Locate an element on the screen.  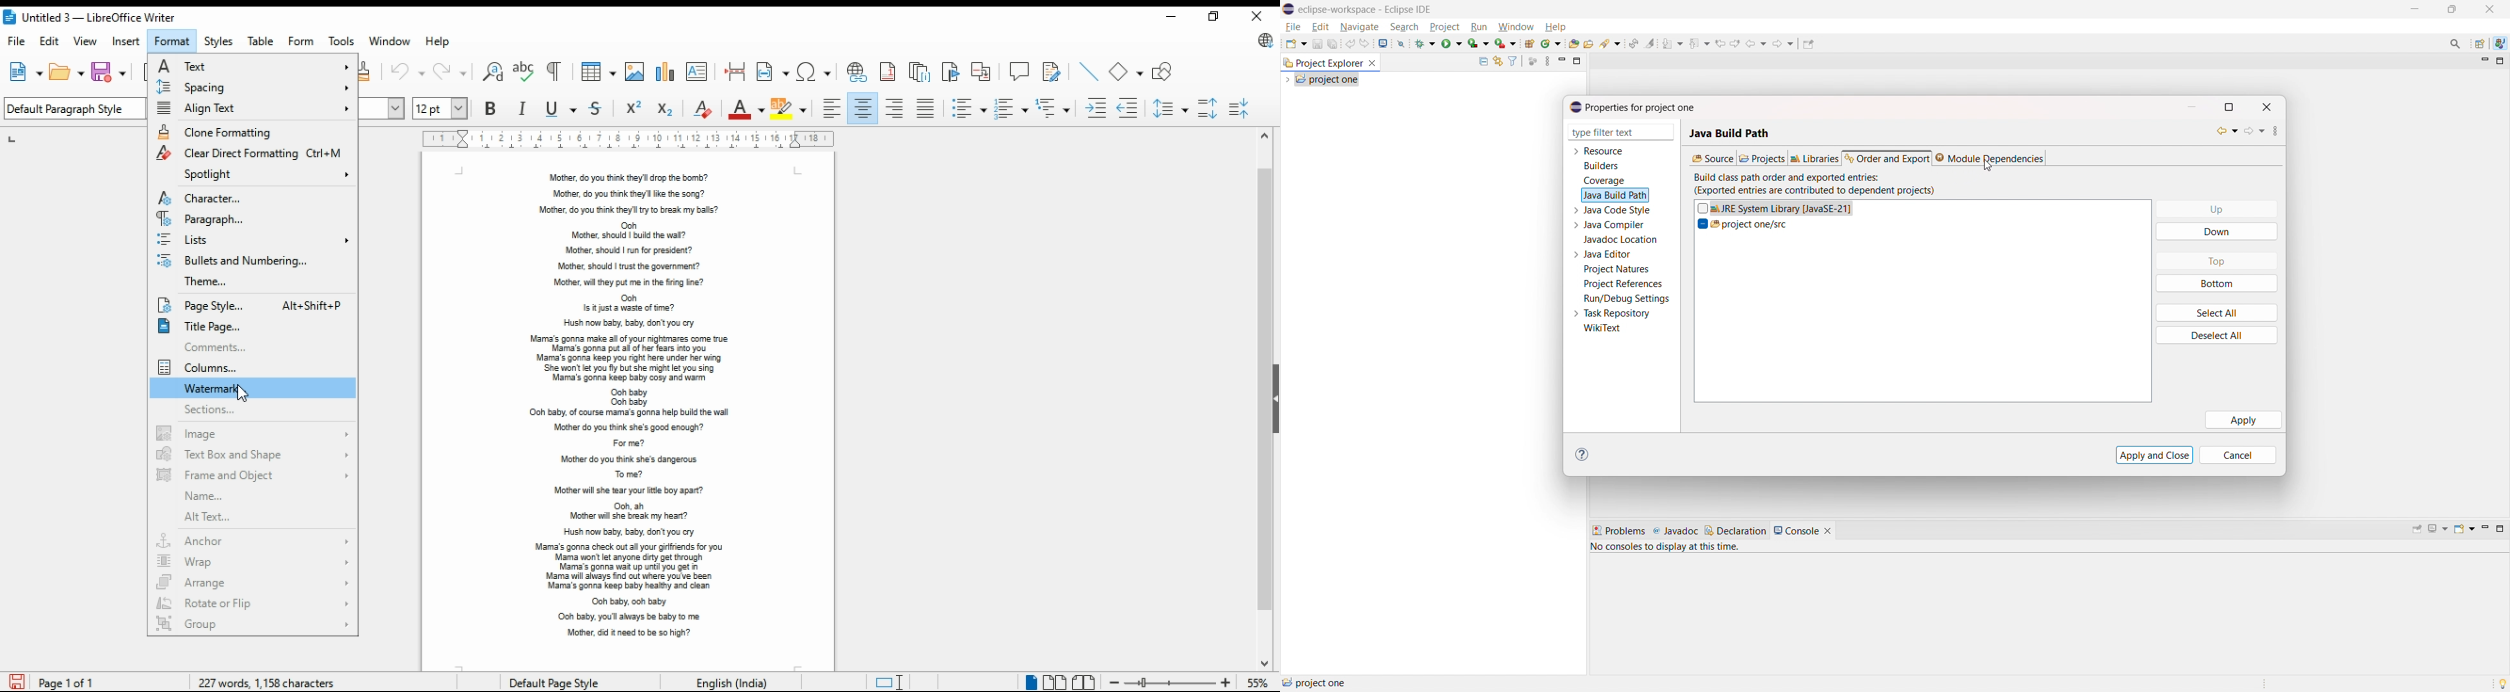
group is located at coordinates (251, 623).